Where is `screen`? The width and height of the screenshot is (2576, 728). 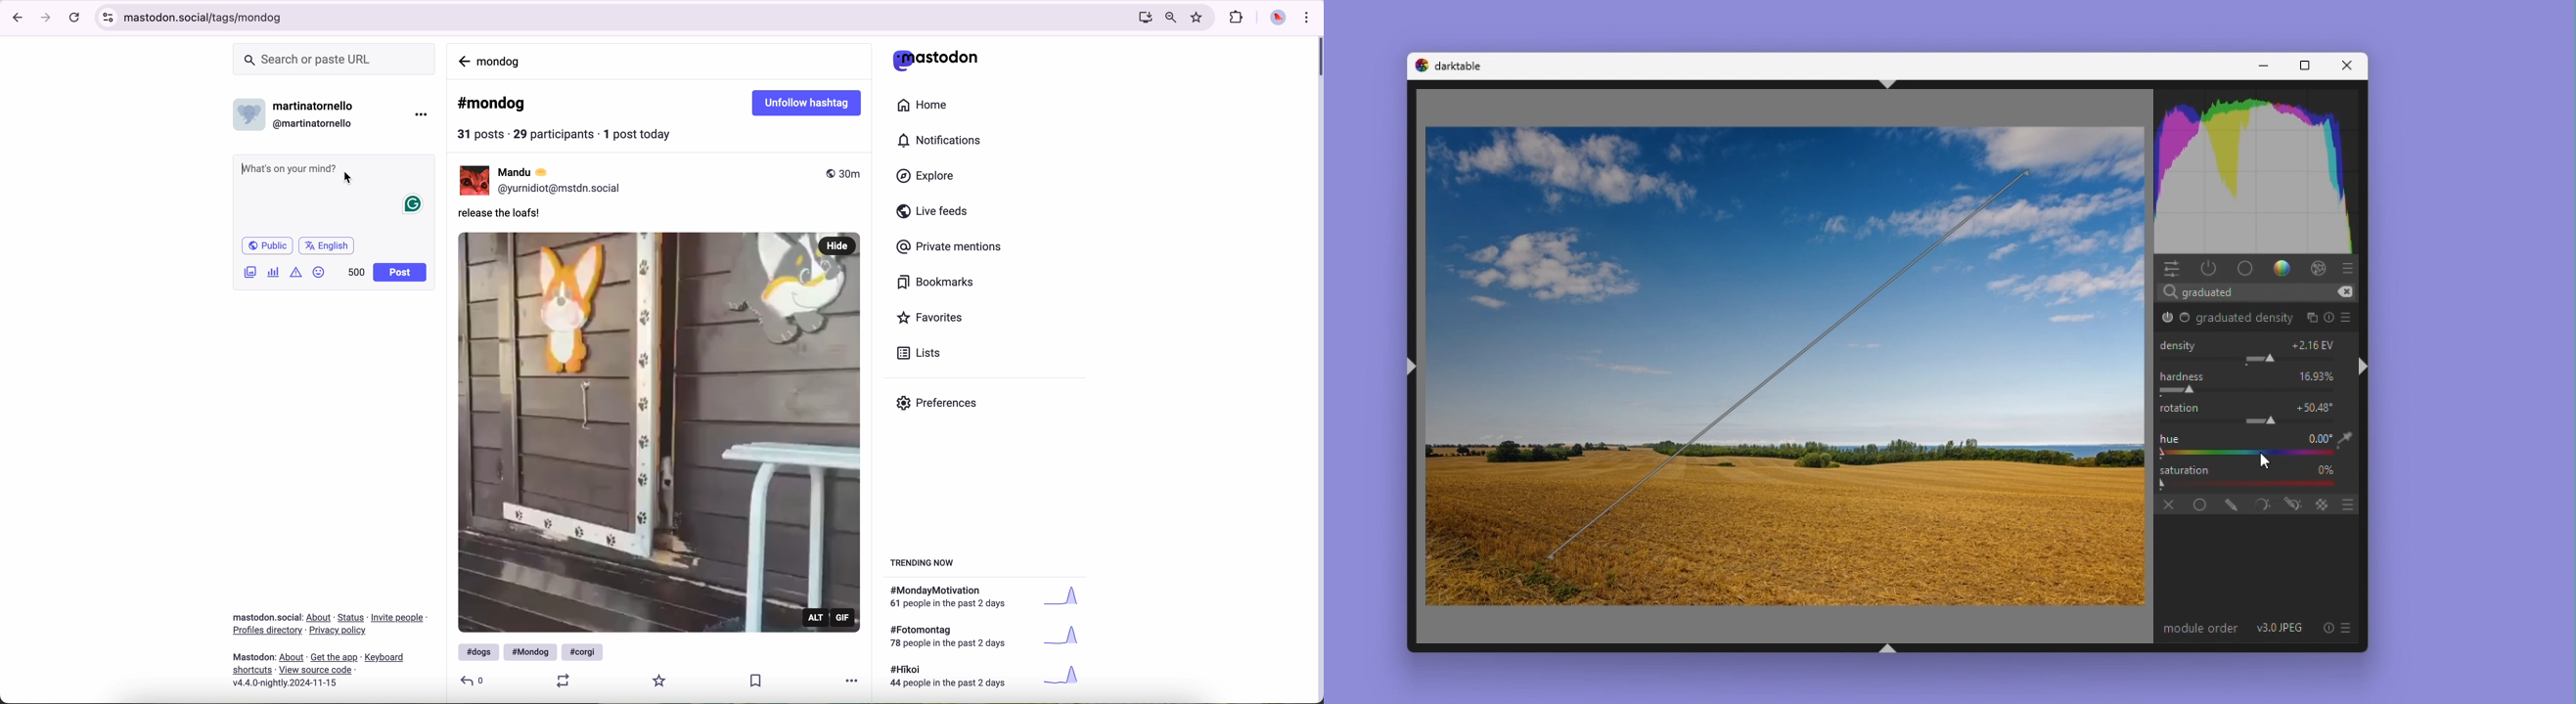 screen is located at coordinates (1143, 18).